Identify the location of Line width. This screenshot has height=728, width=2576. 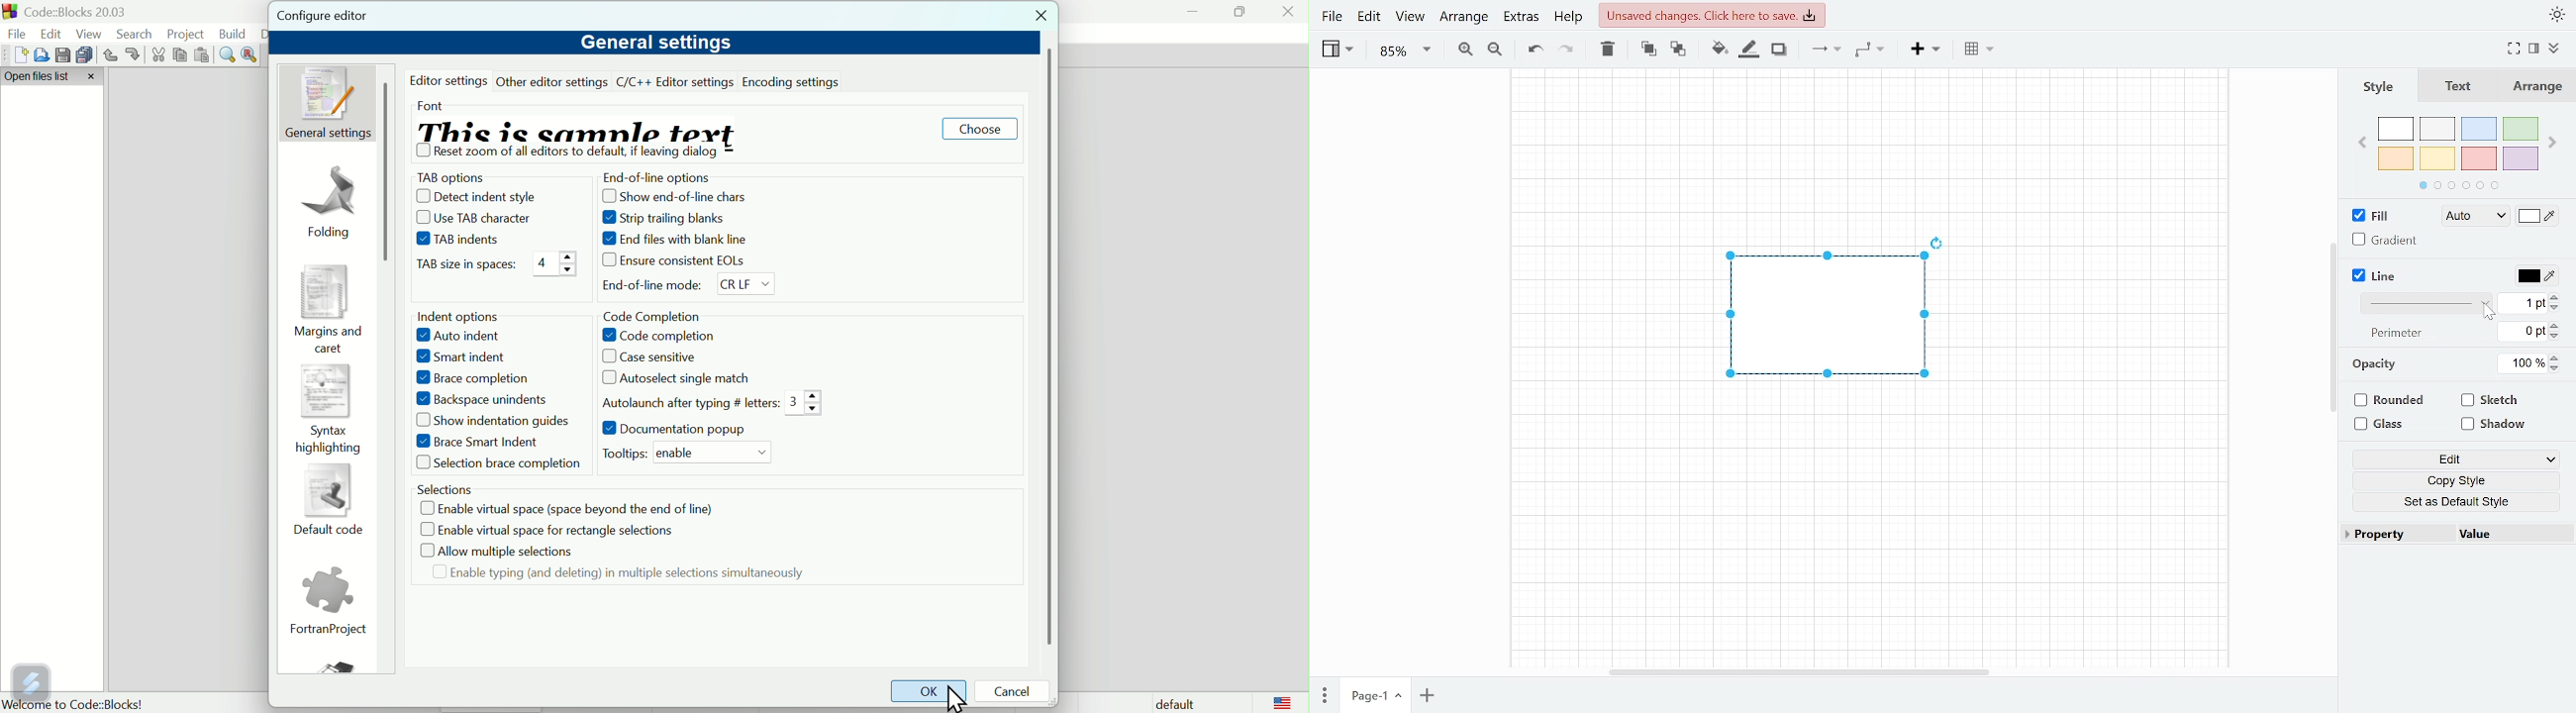
(2523, 304).